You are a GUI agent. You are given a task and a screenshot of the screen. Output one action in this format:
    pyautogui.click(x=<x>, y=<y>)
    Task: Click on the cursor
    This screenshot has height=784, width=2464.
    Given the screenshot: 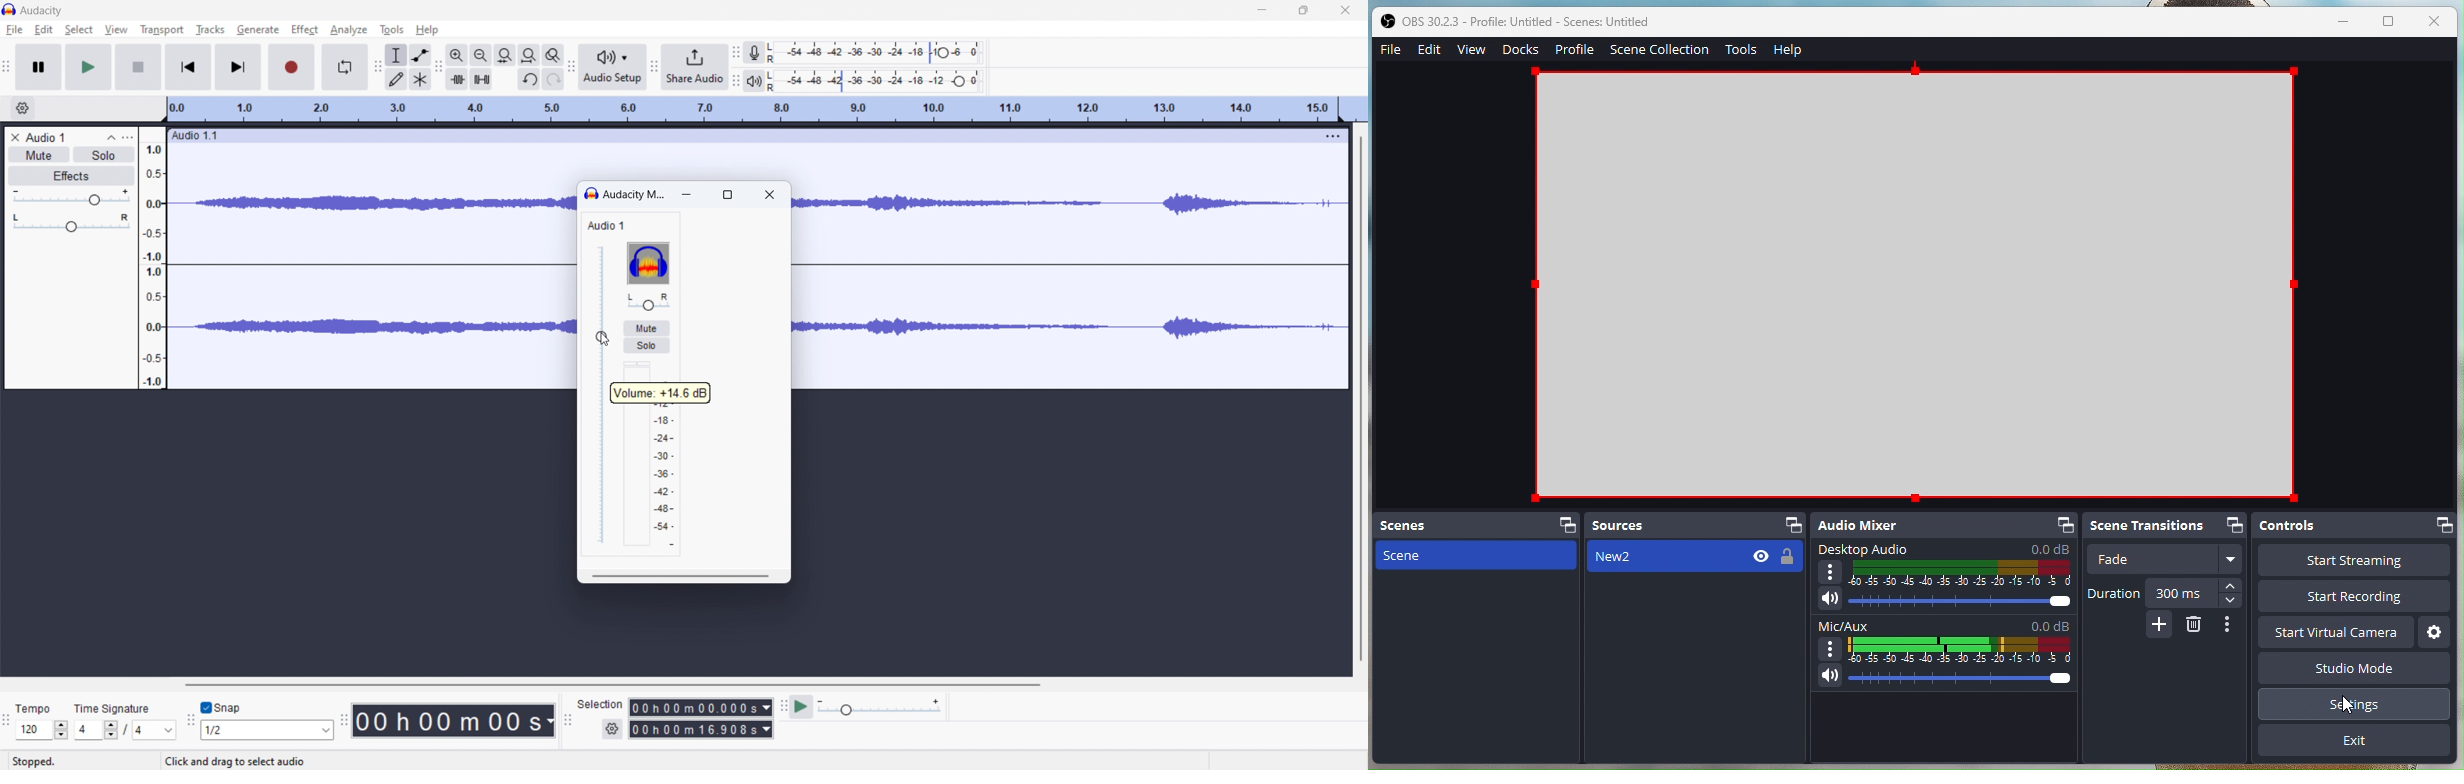 What is the action you would take?
    pyautogui.click(x=2343, y=706)
    